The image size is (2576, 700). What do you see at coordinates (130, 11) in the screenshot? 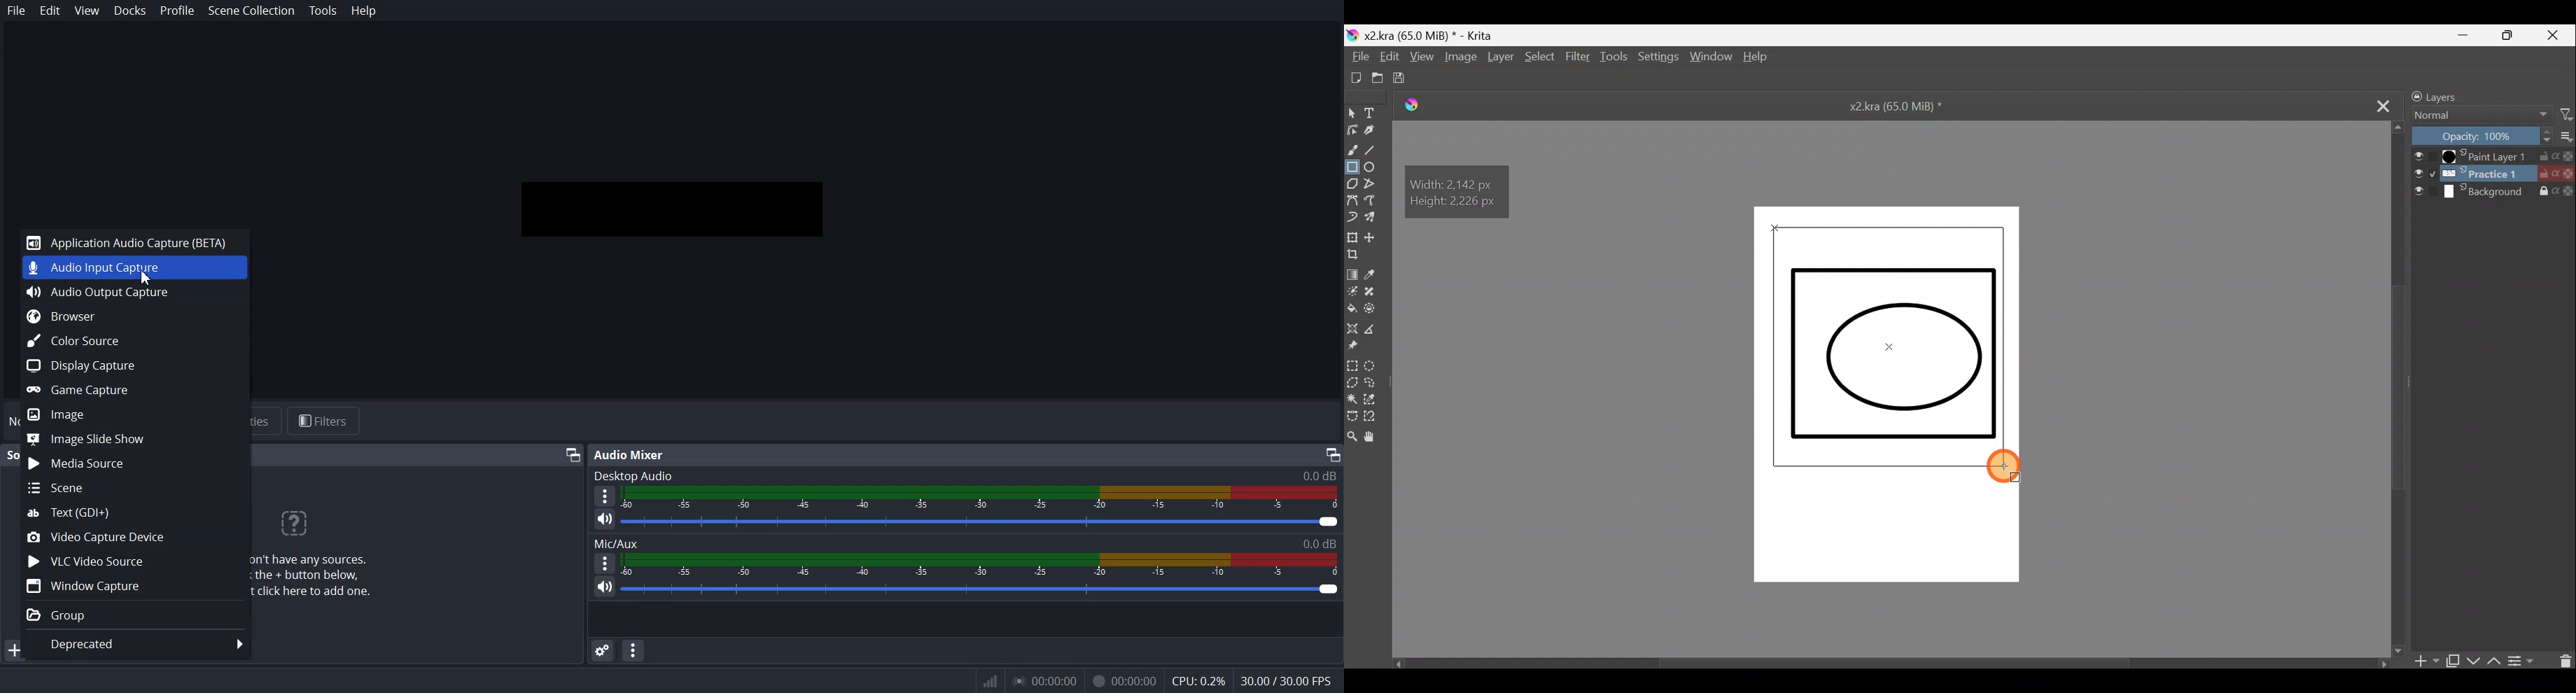
I see `Docks` at bounding box center [130, 11].